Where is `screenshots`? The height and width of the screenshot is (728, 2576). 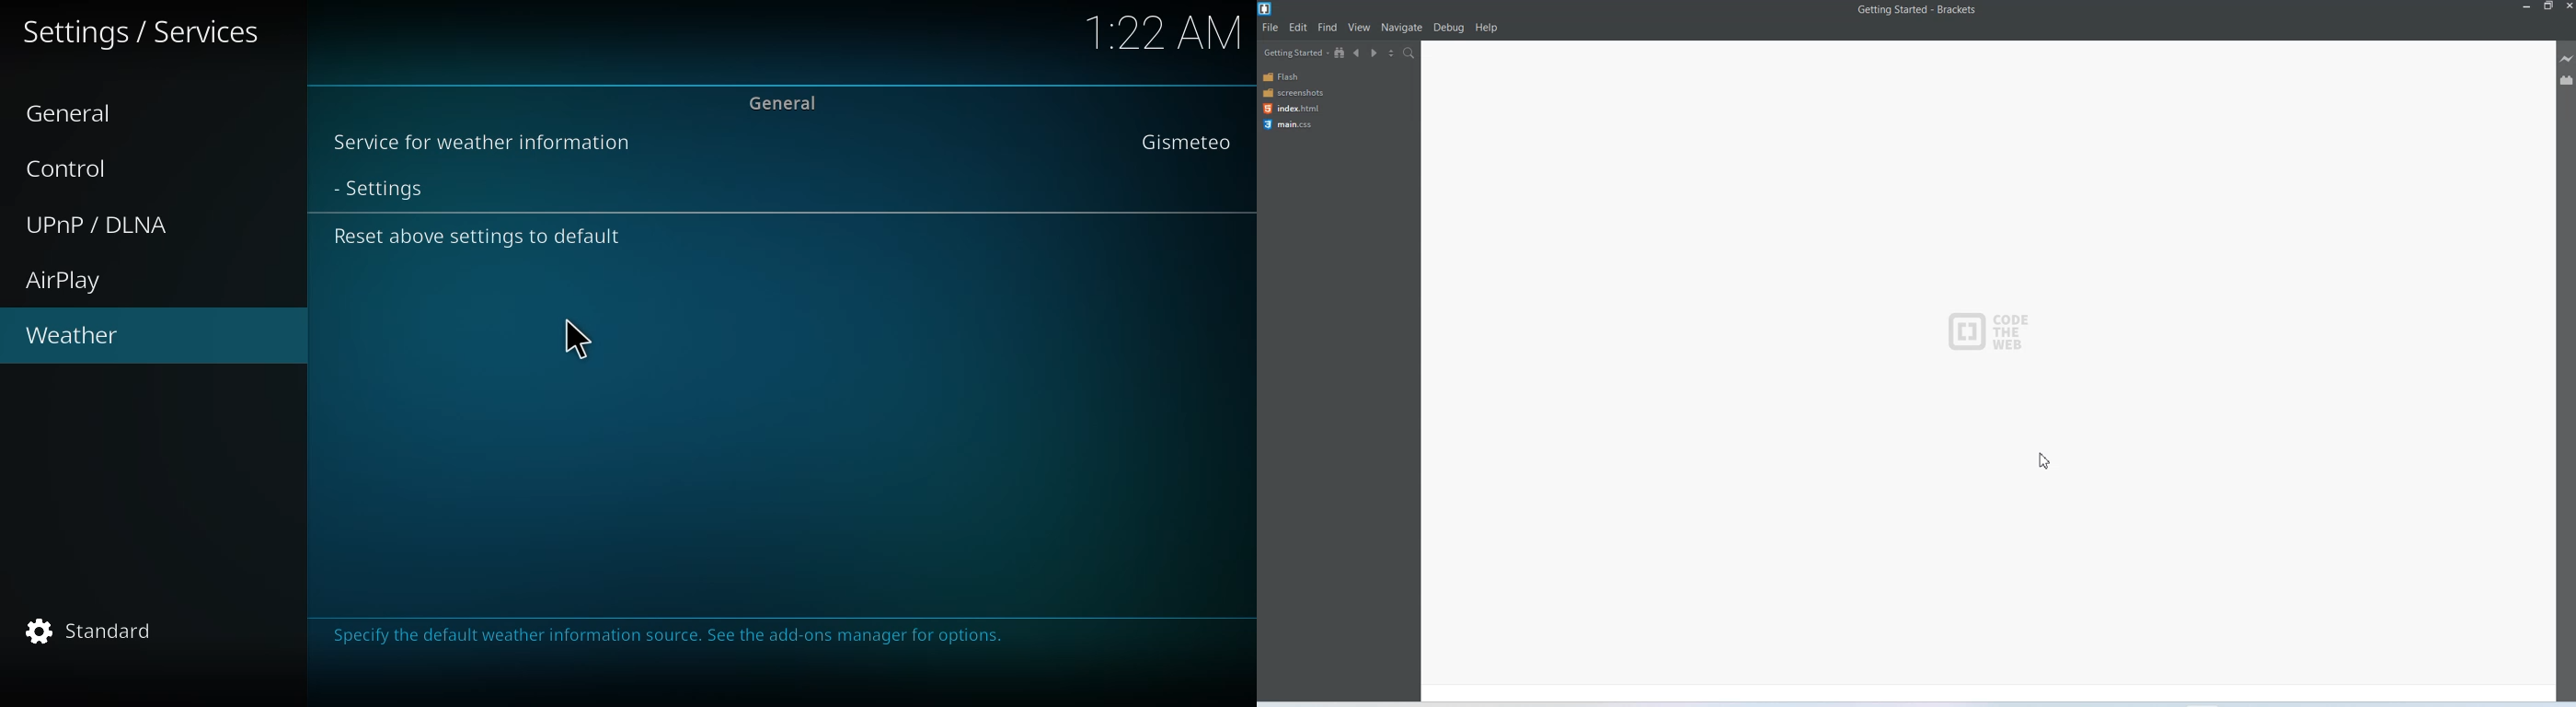 screenshots is located at coordinates (1292, 93).